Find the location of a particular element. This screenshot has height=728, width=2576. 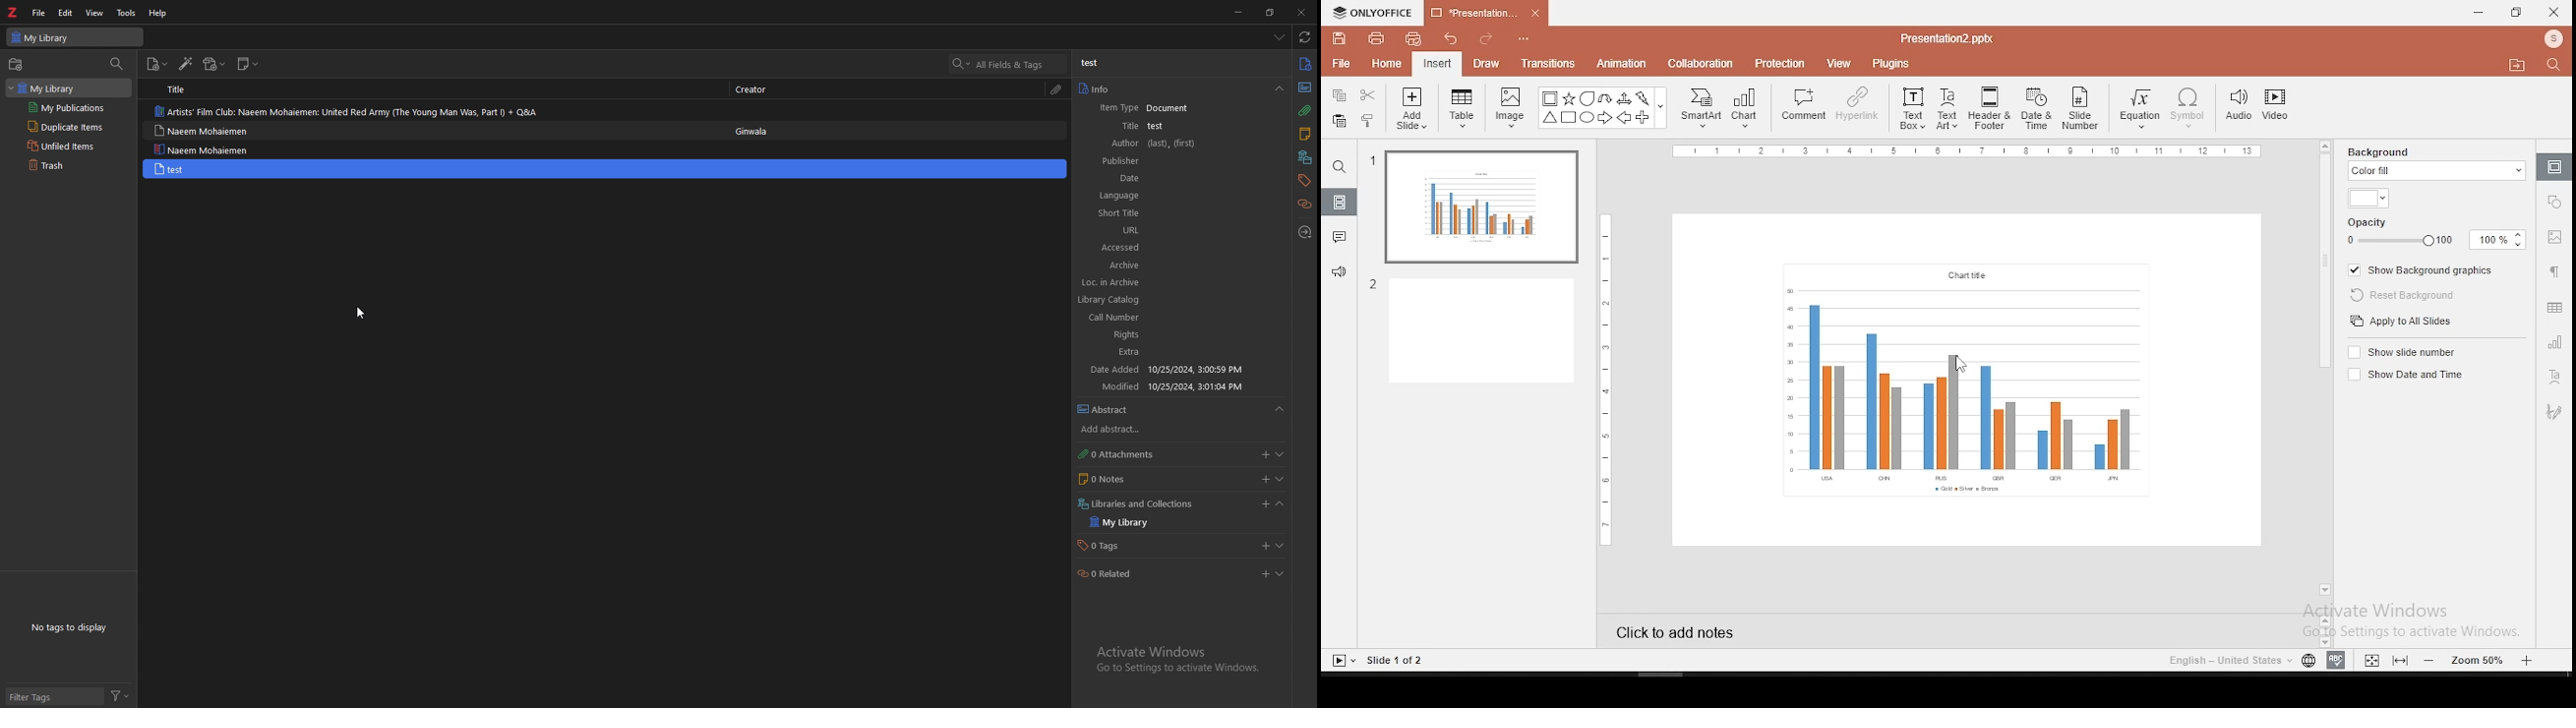

Modified is located at coordinates (1178, 386).